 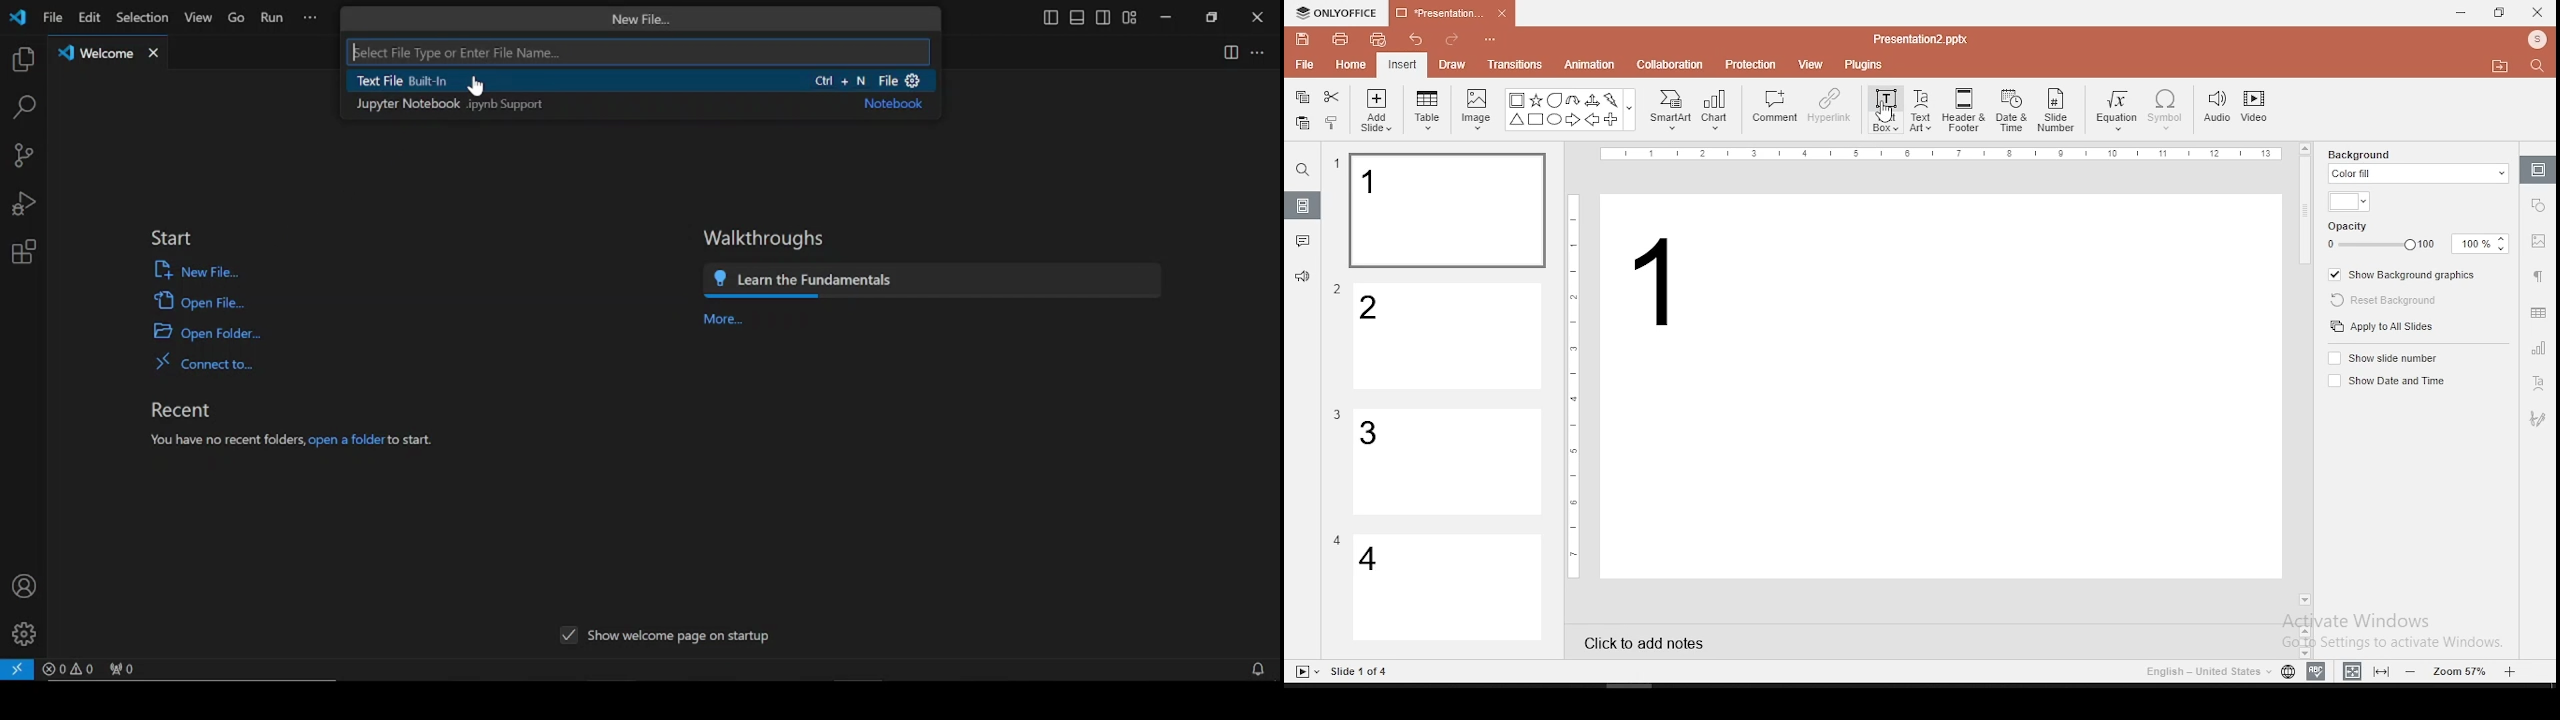 What do you see at coordinates (1302, 97) in the screenshot?
I see `copy` at bounding box center [1302, 97].